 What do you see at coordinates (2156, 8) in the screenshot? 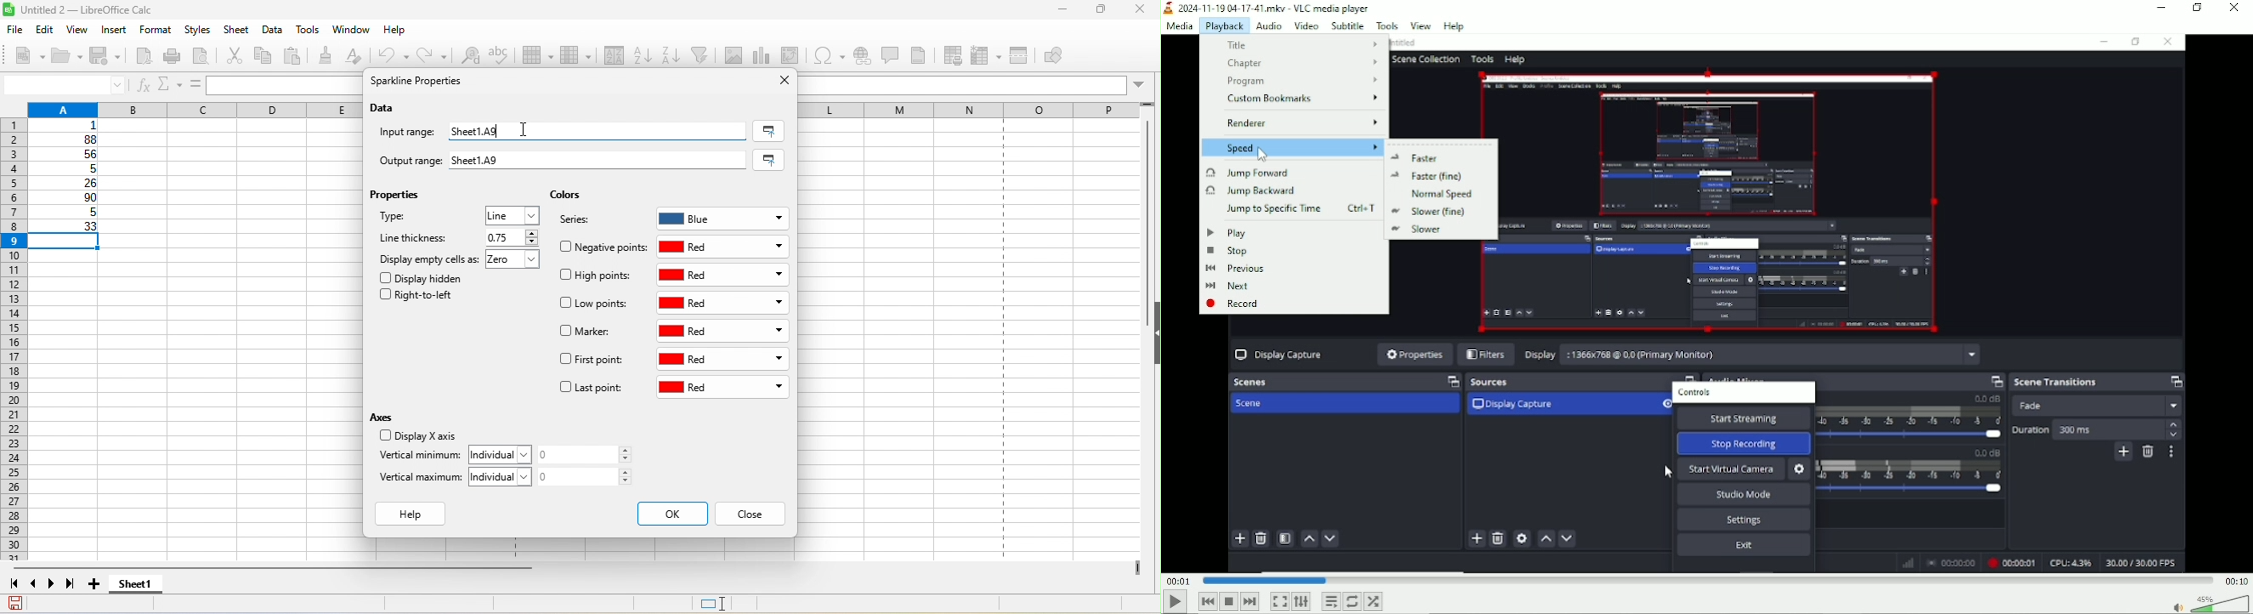
I see `minimize` at bounding box center [2156, 8].